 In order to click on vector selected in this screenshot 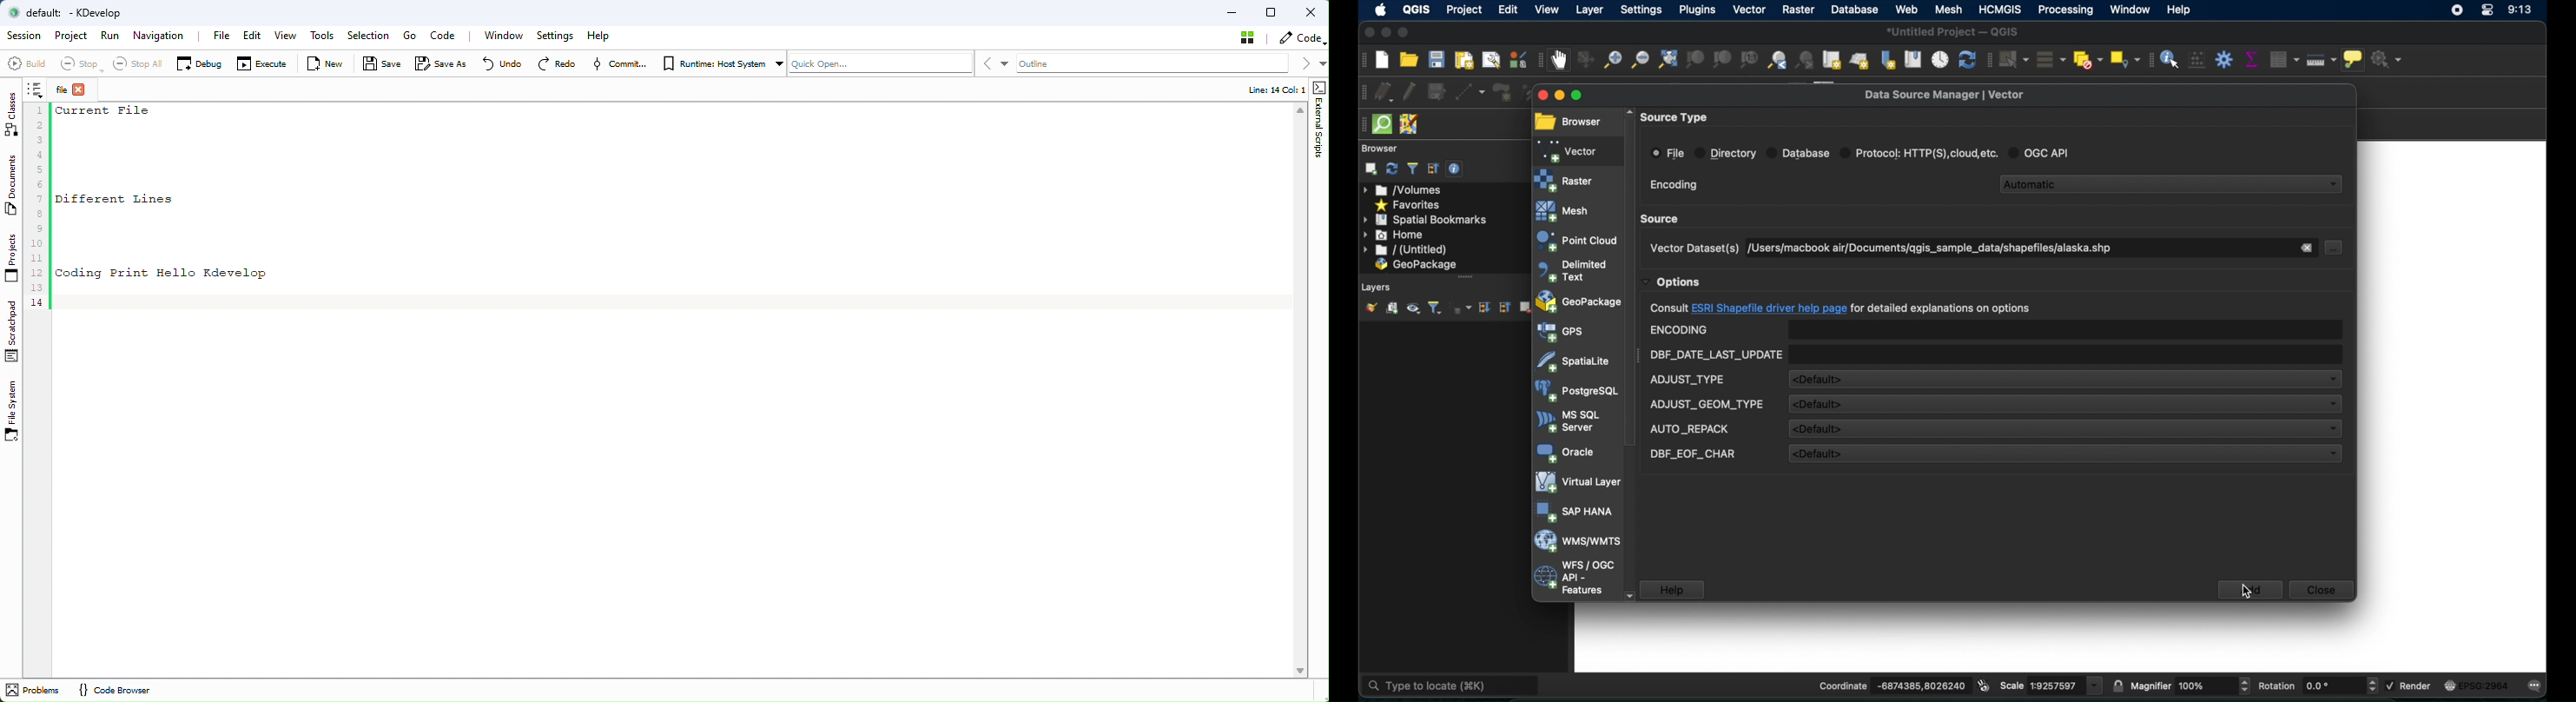, I will do `click(1569, 150)`.